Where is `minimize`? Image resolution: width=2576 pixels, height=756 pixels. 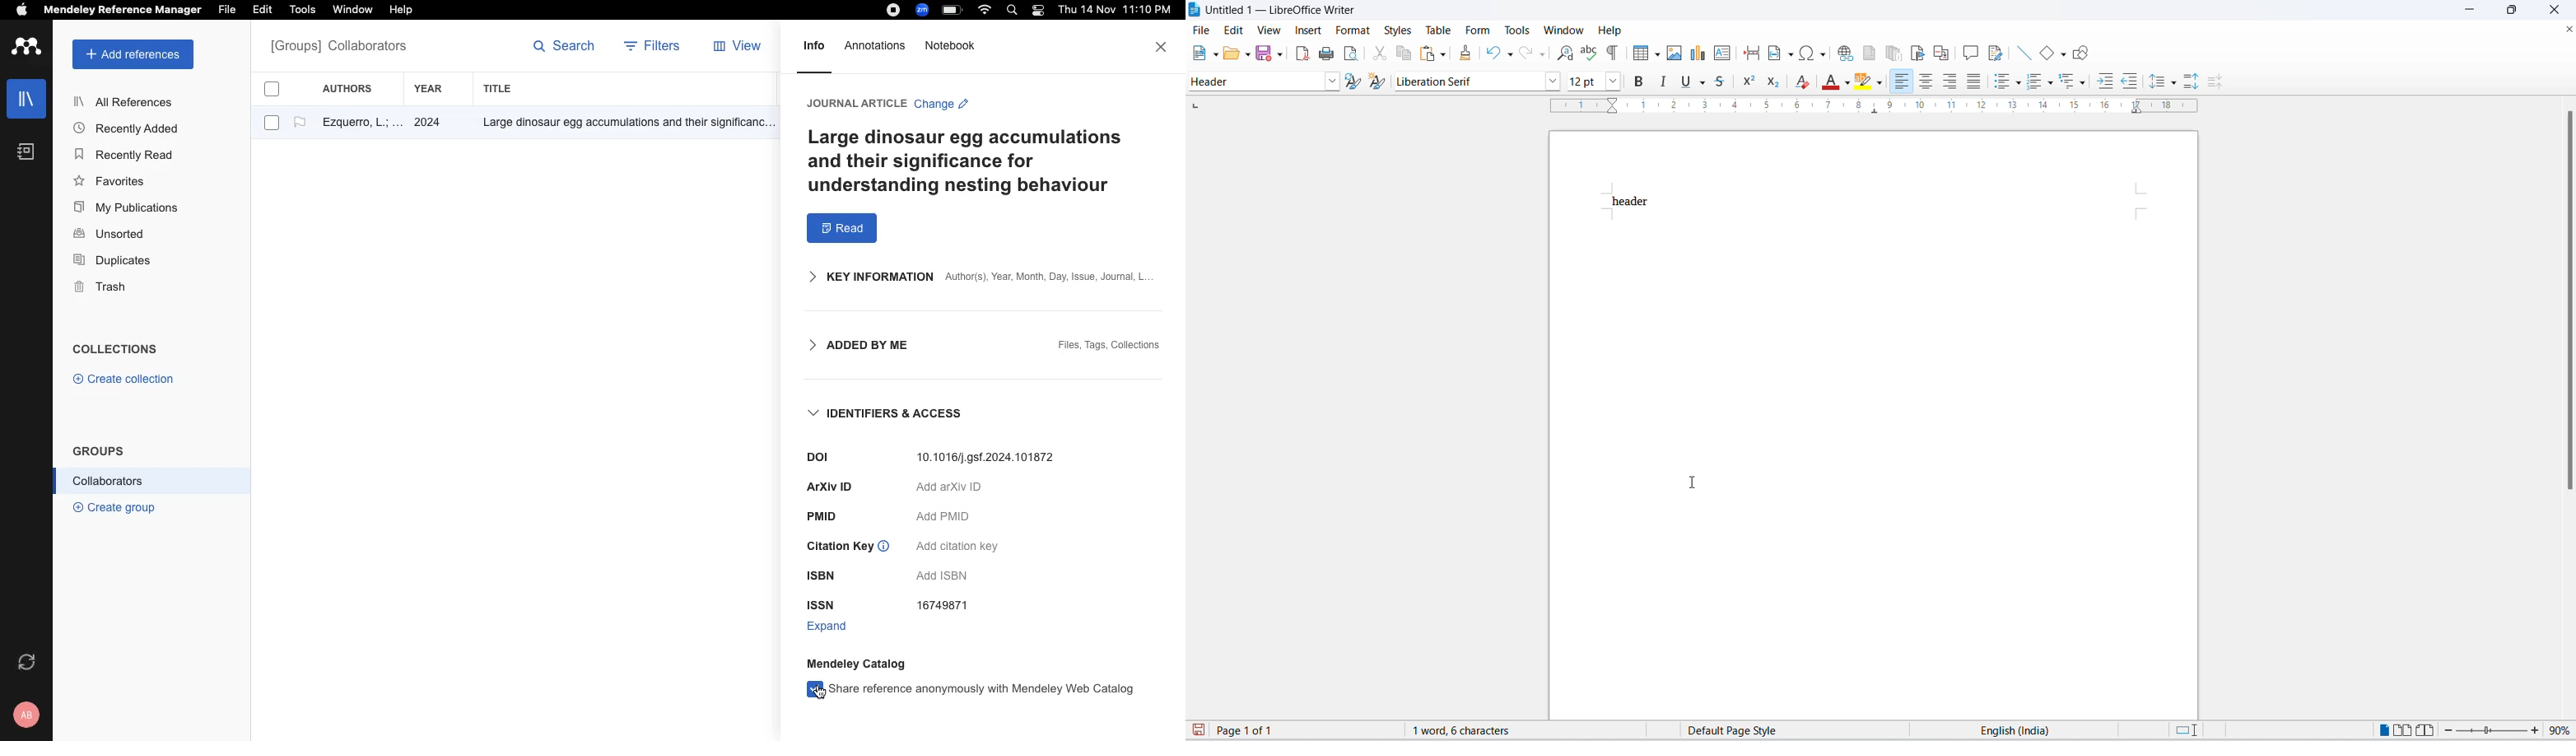
minimize is located at coordinates (2473, 11).